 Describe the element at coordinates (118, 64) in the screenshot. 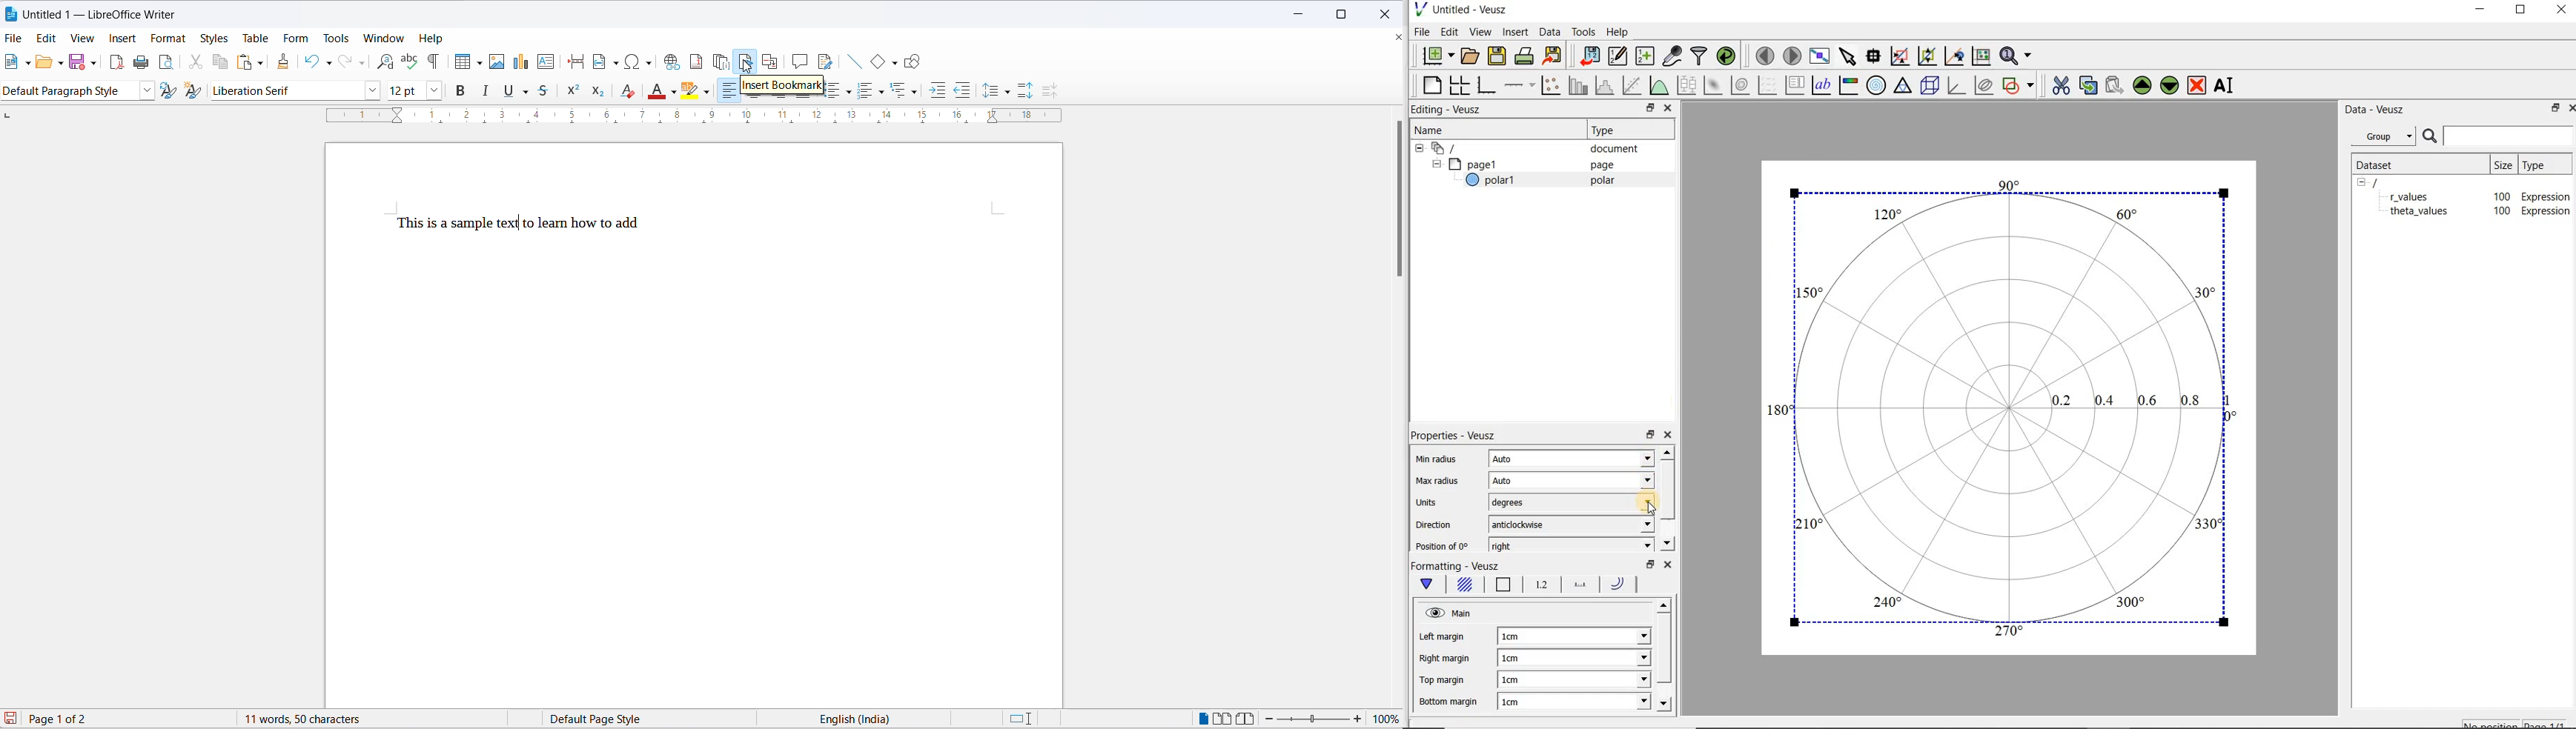

I see `export as pdf` at that location.